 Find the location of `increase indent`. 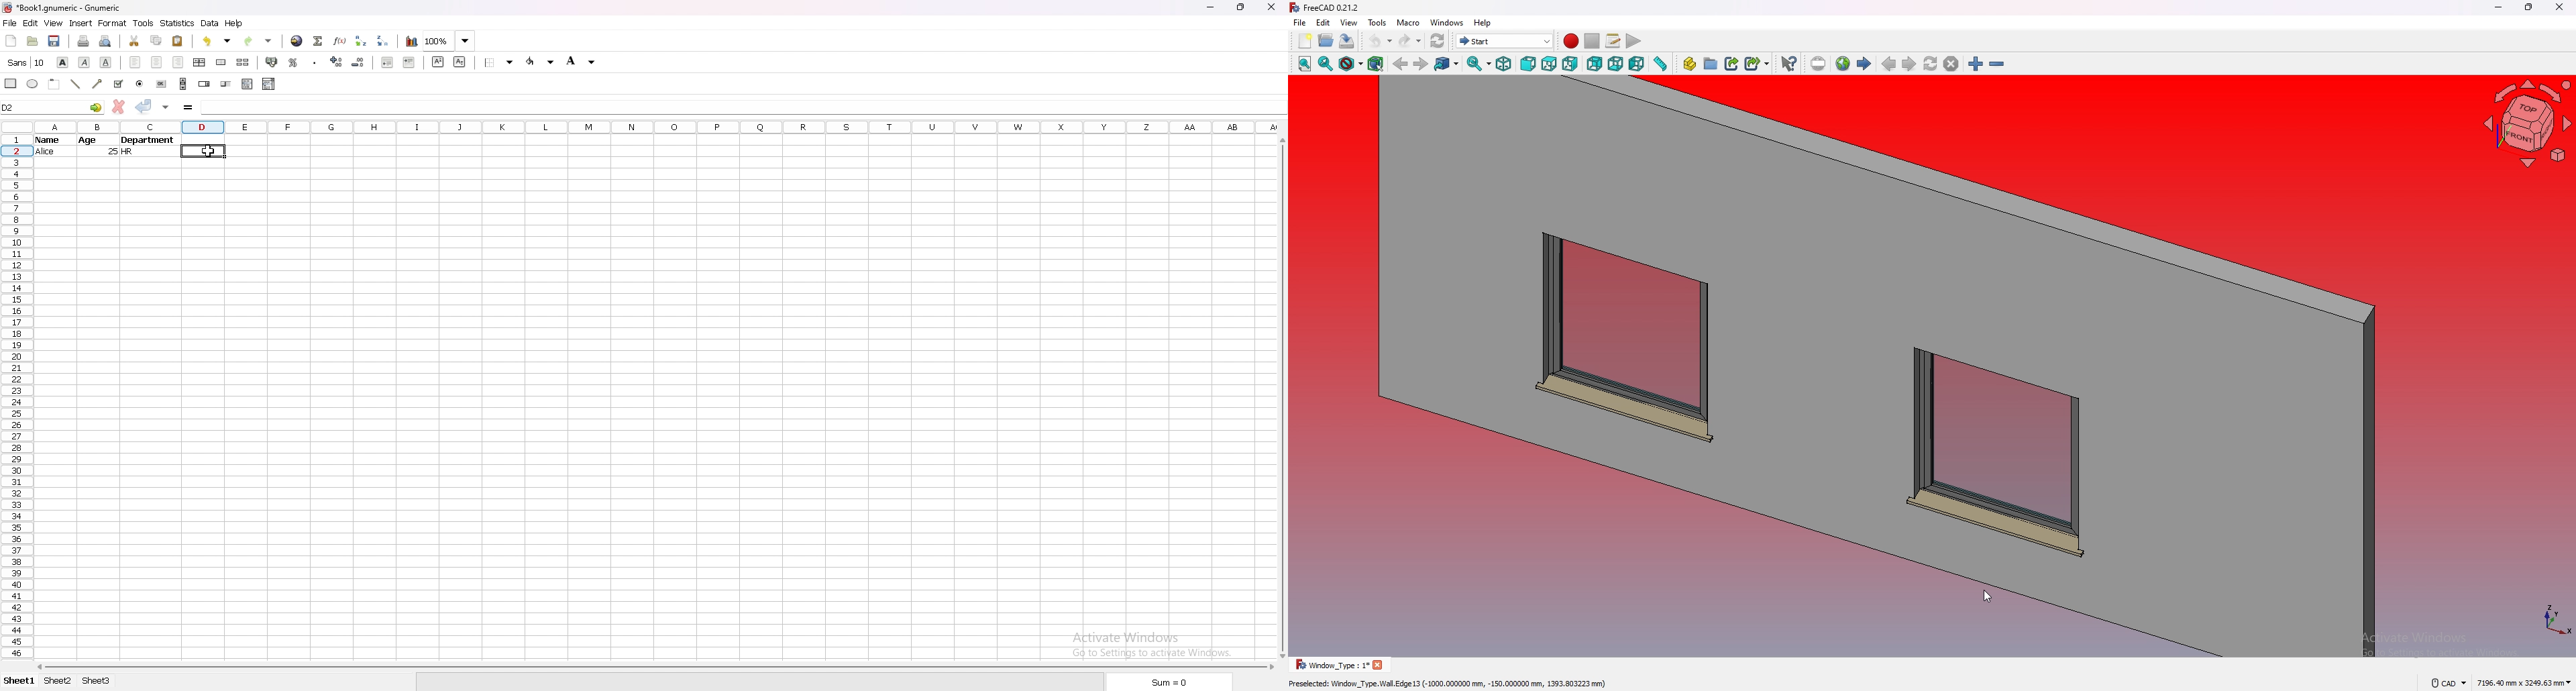

increase indent is located at coordinates (409, 62).